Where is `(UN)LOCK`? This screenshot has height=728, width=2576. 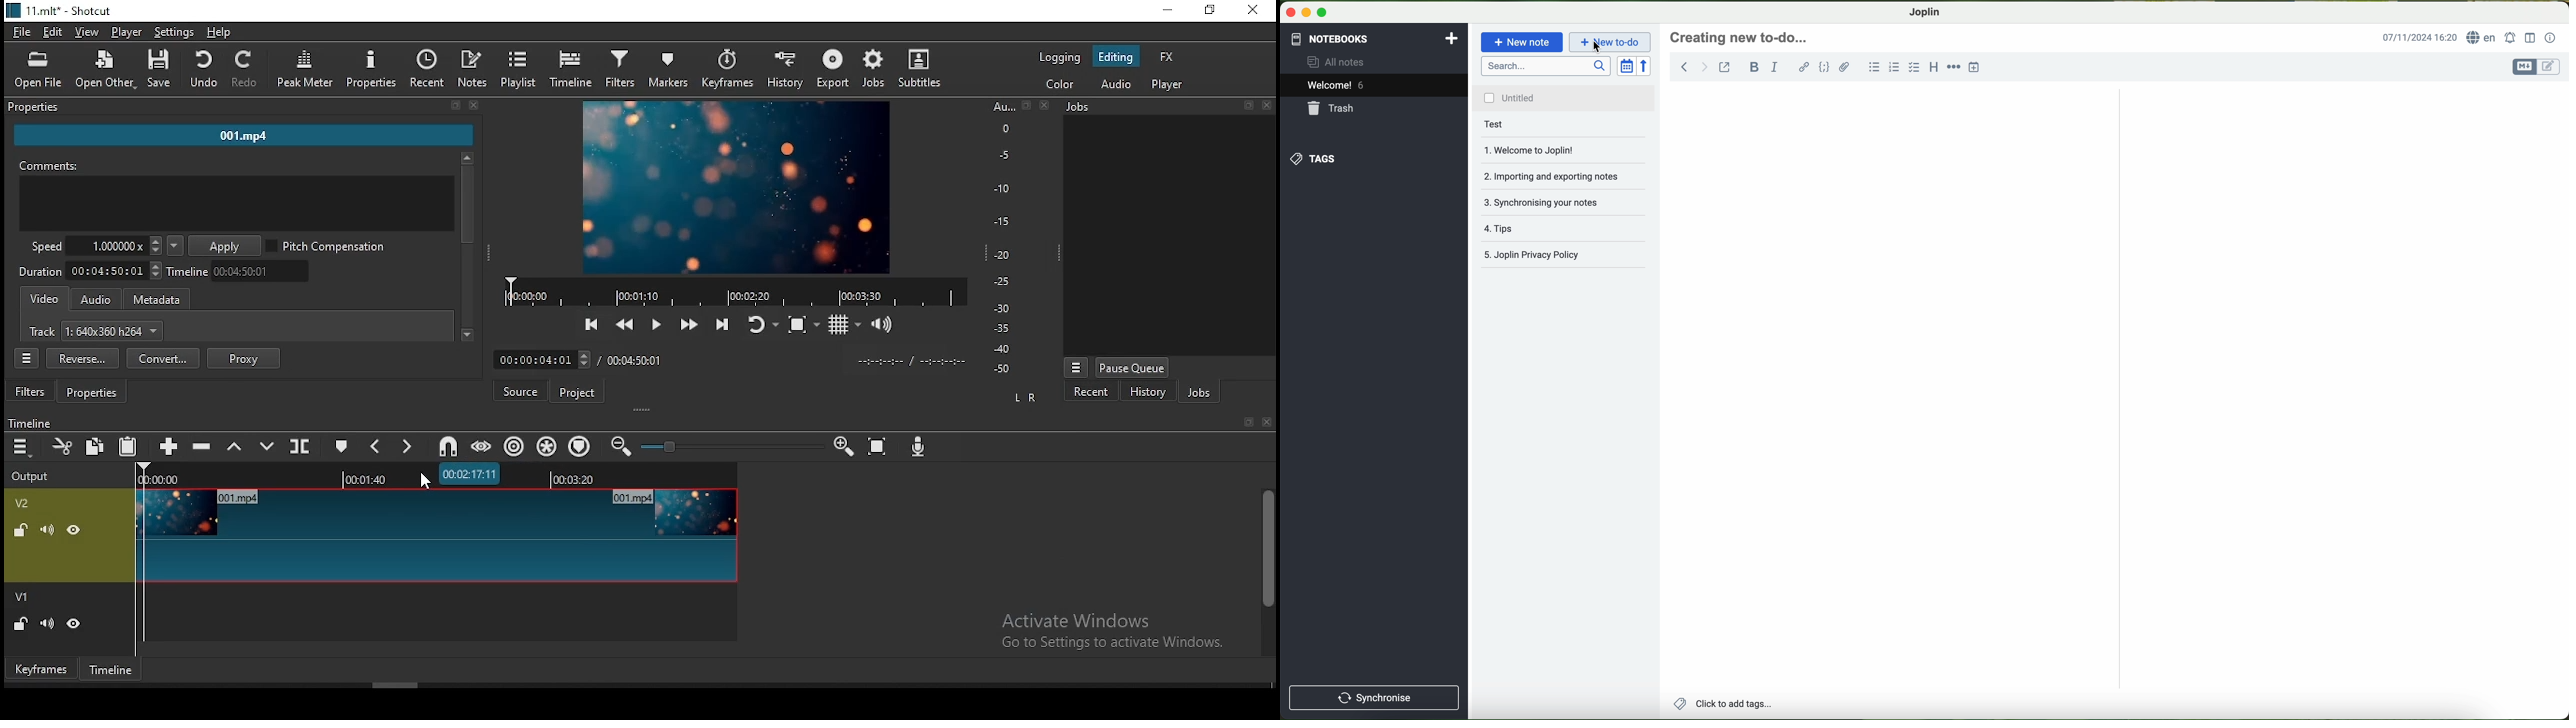
(UN)LOCK is located at coordinates (17, 528).